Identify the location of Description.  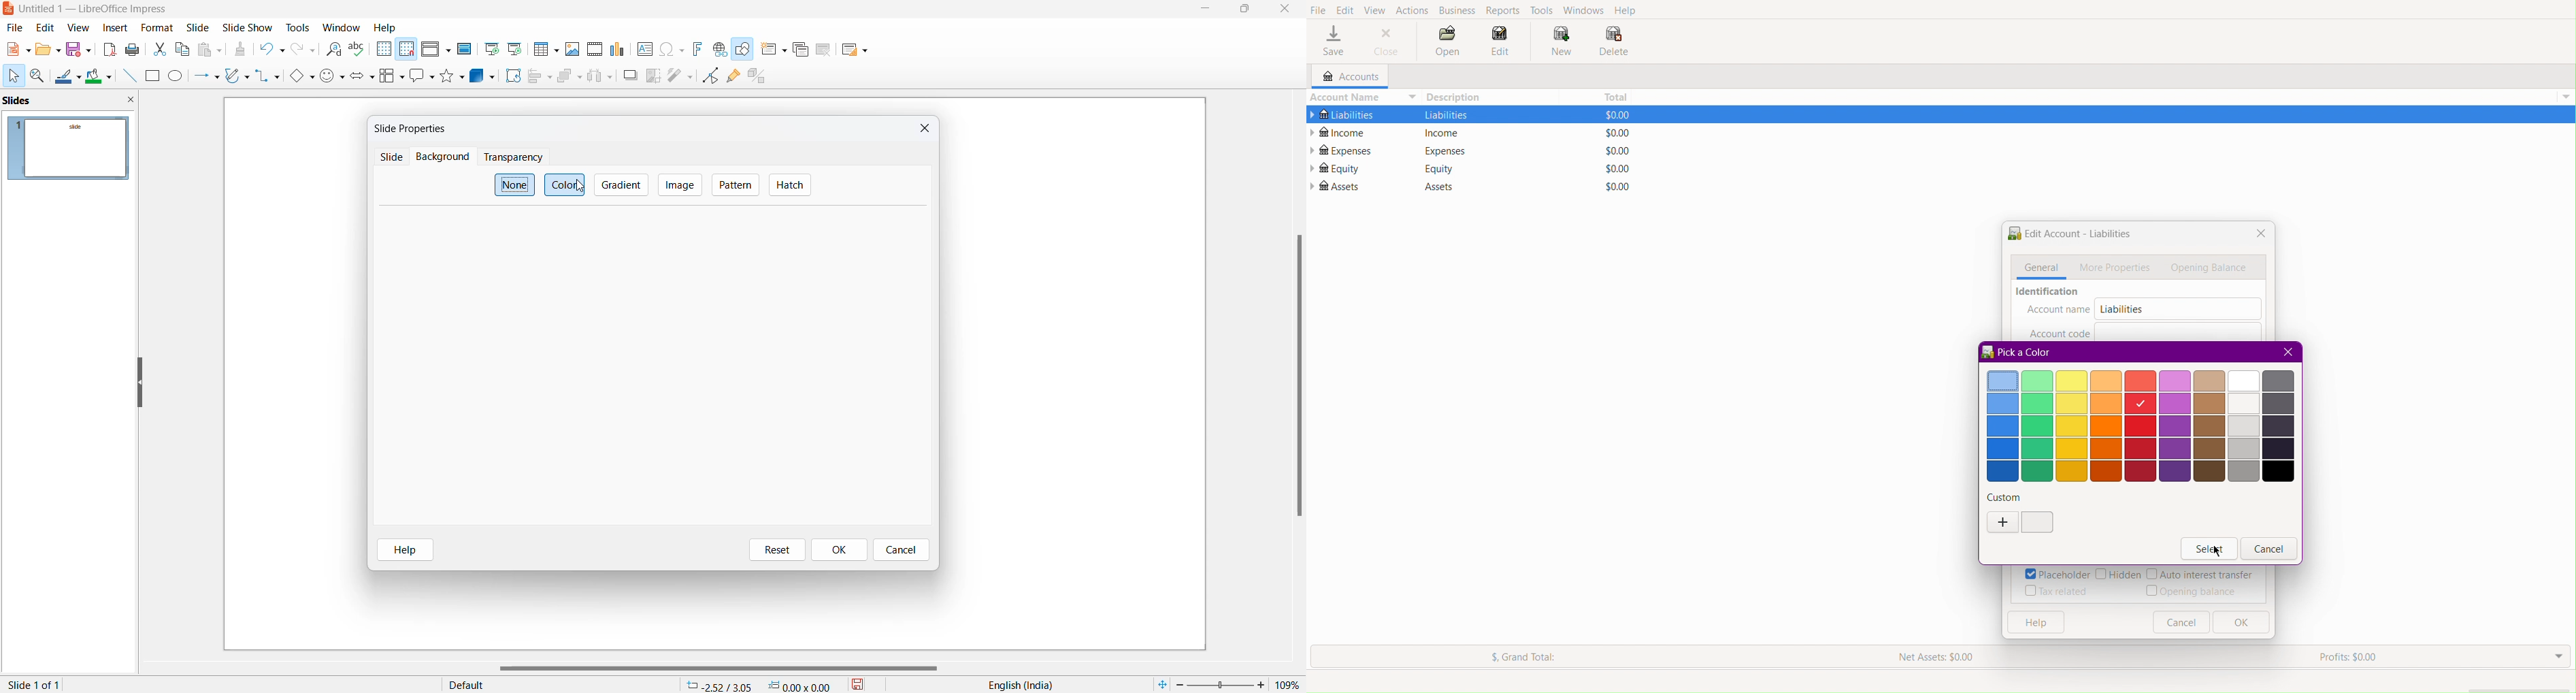
(1457, 97).